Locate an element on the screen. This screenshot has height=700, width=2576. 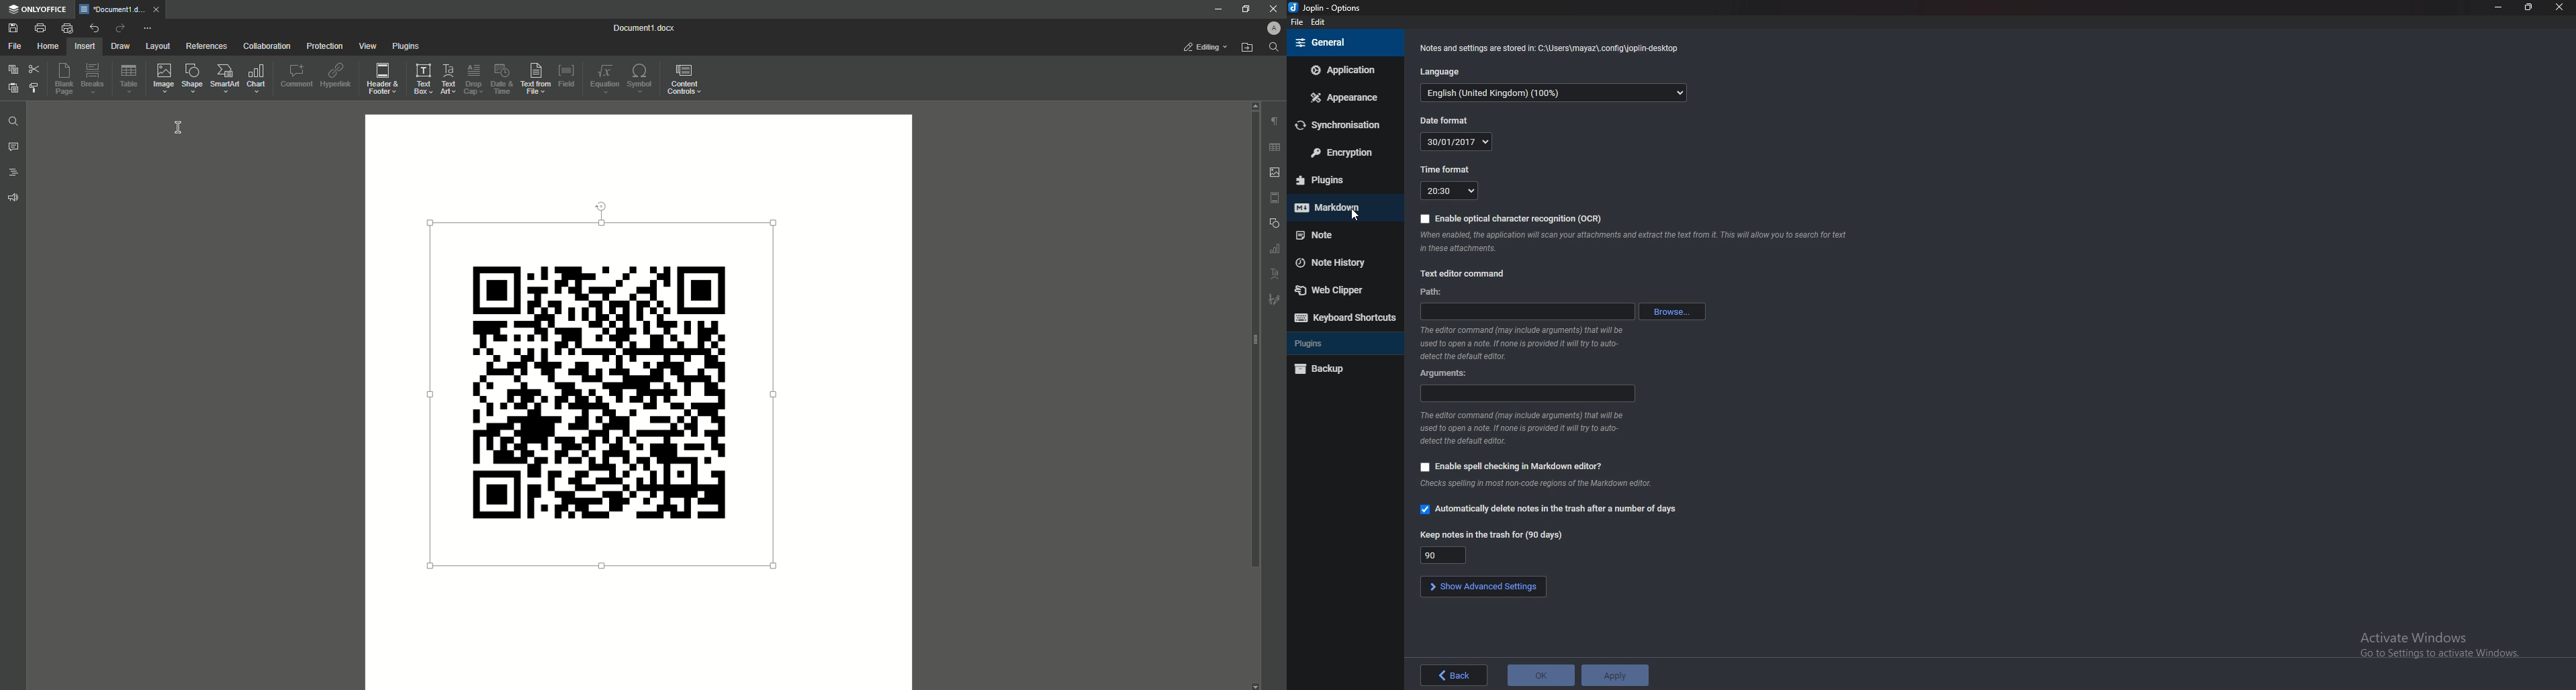
Cursor is located at coordinates (180, 129).